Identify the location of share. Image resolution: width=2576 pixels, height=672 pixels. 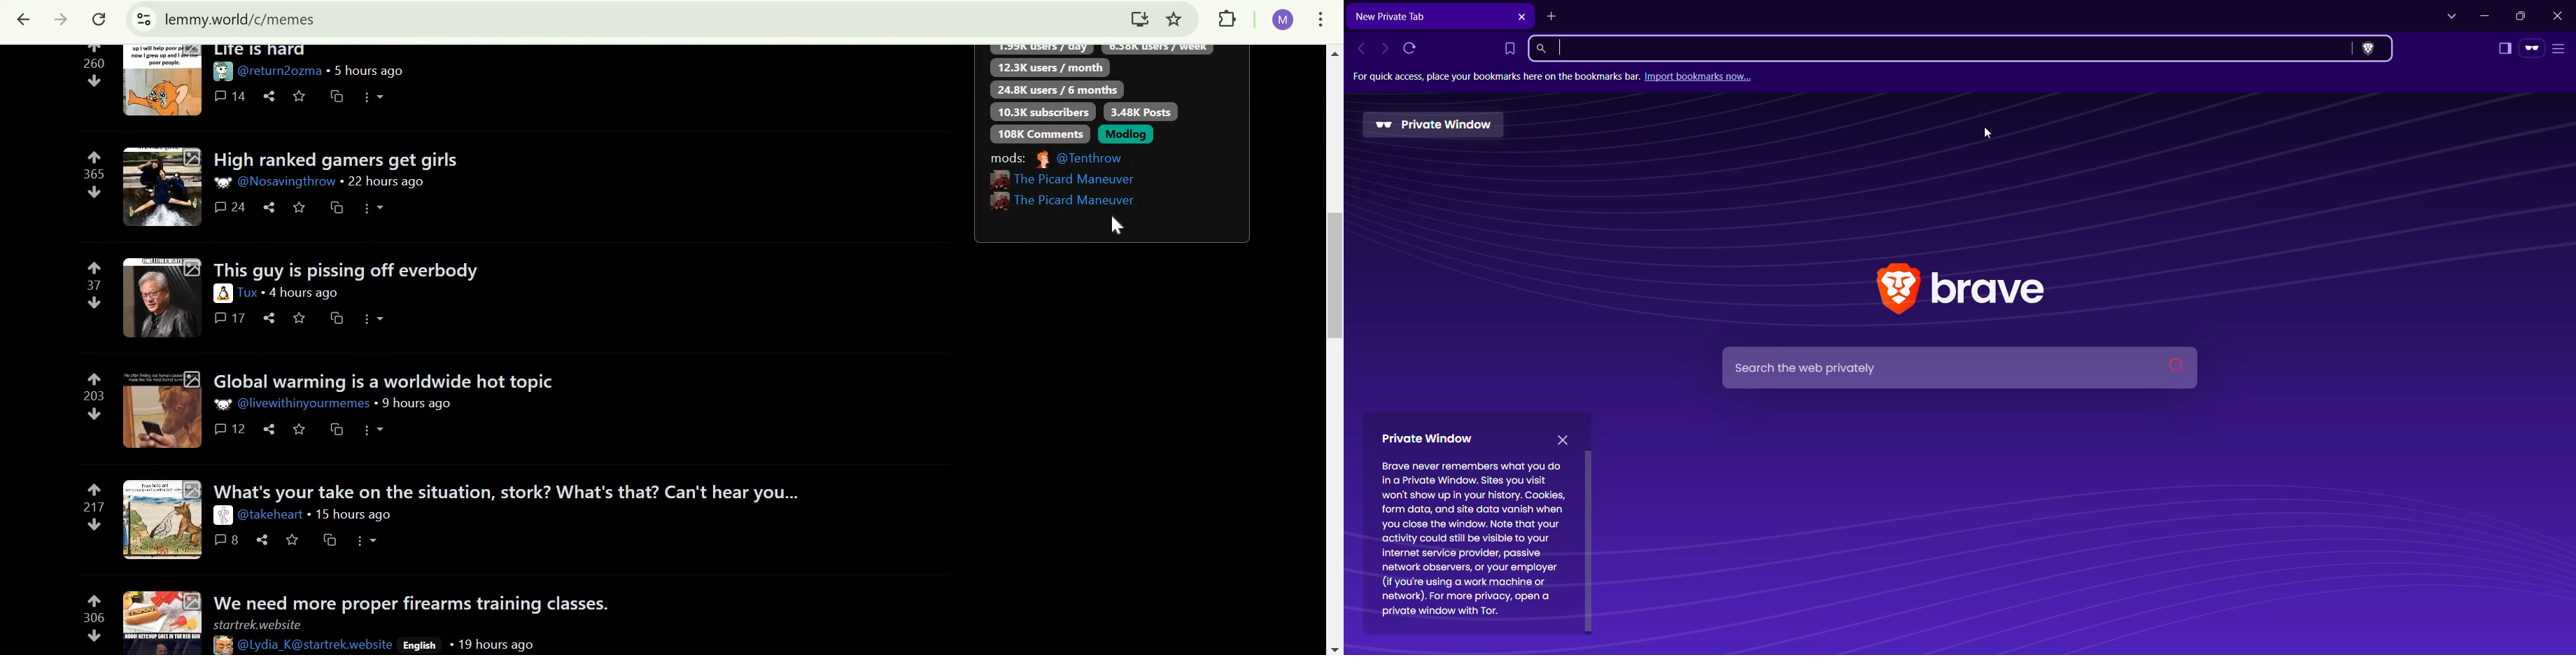
(272, 206).